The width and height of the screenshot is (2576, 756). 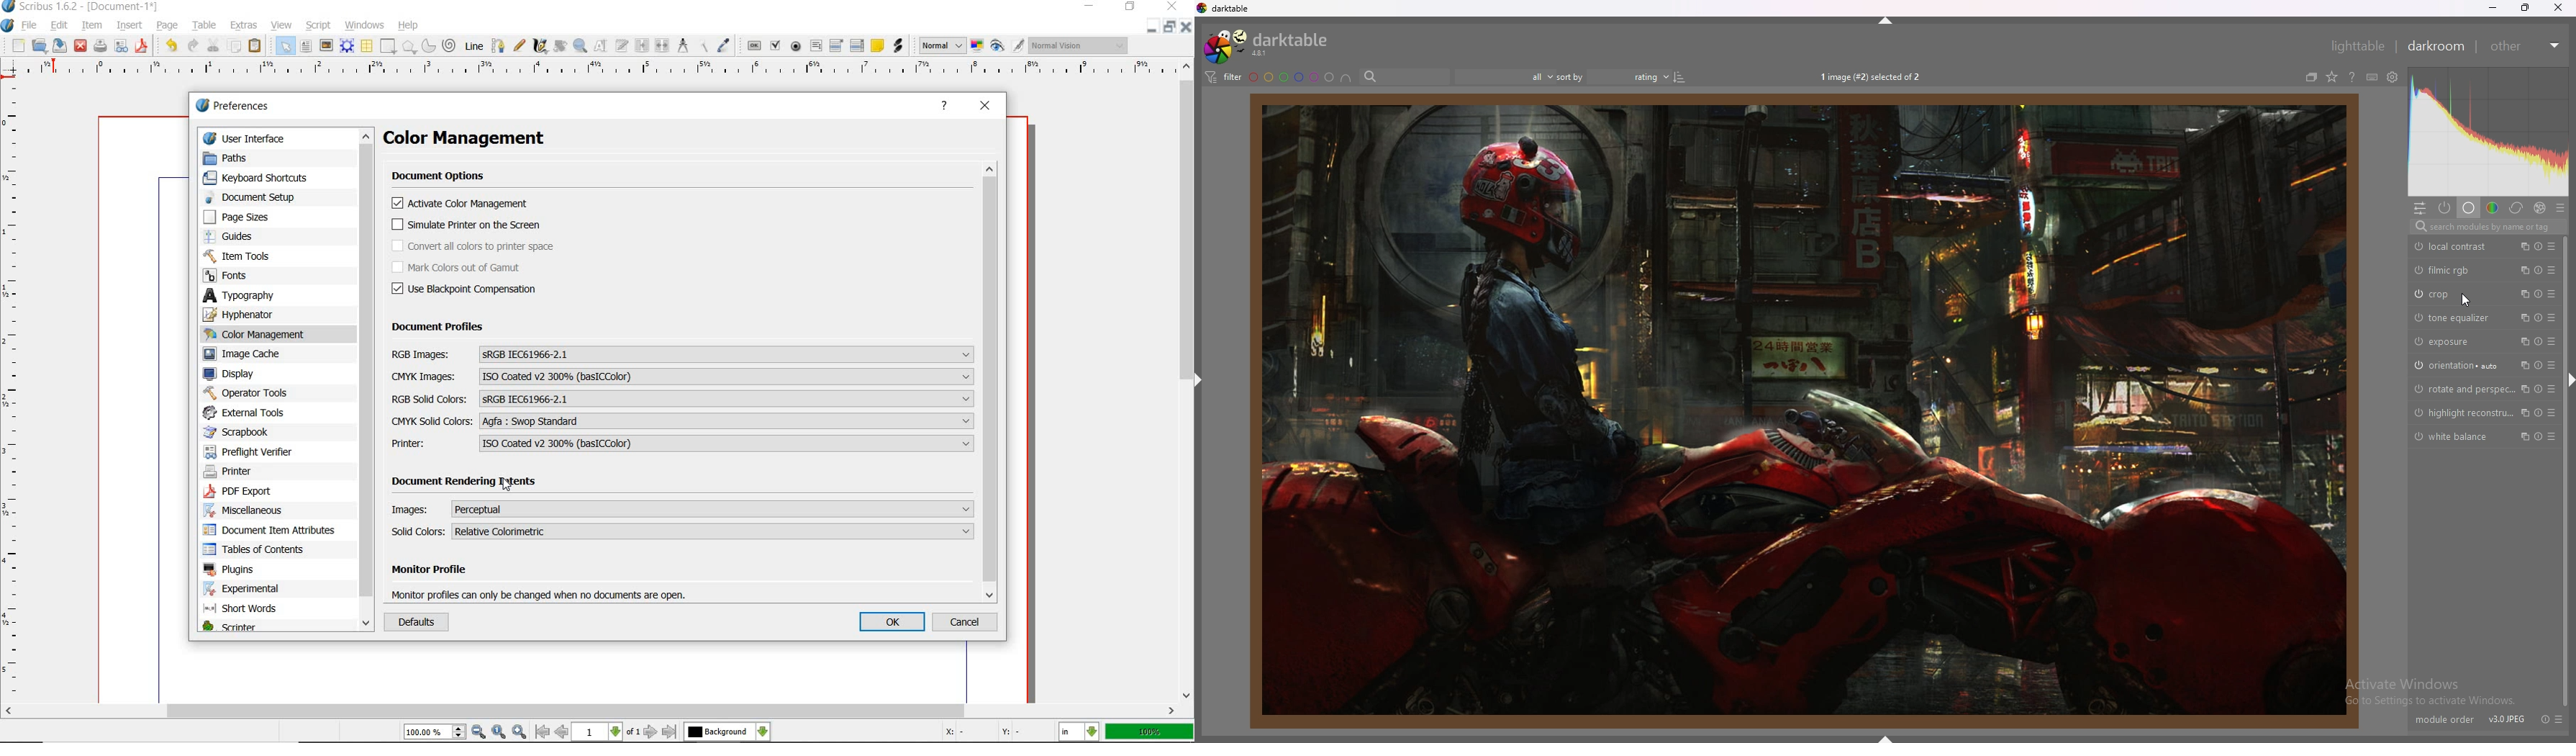 I want to click on calligraphic line, so click(x=541, y=48).